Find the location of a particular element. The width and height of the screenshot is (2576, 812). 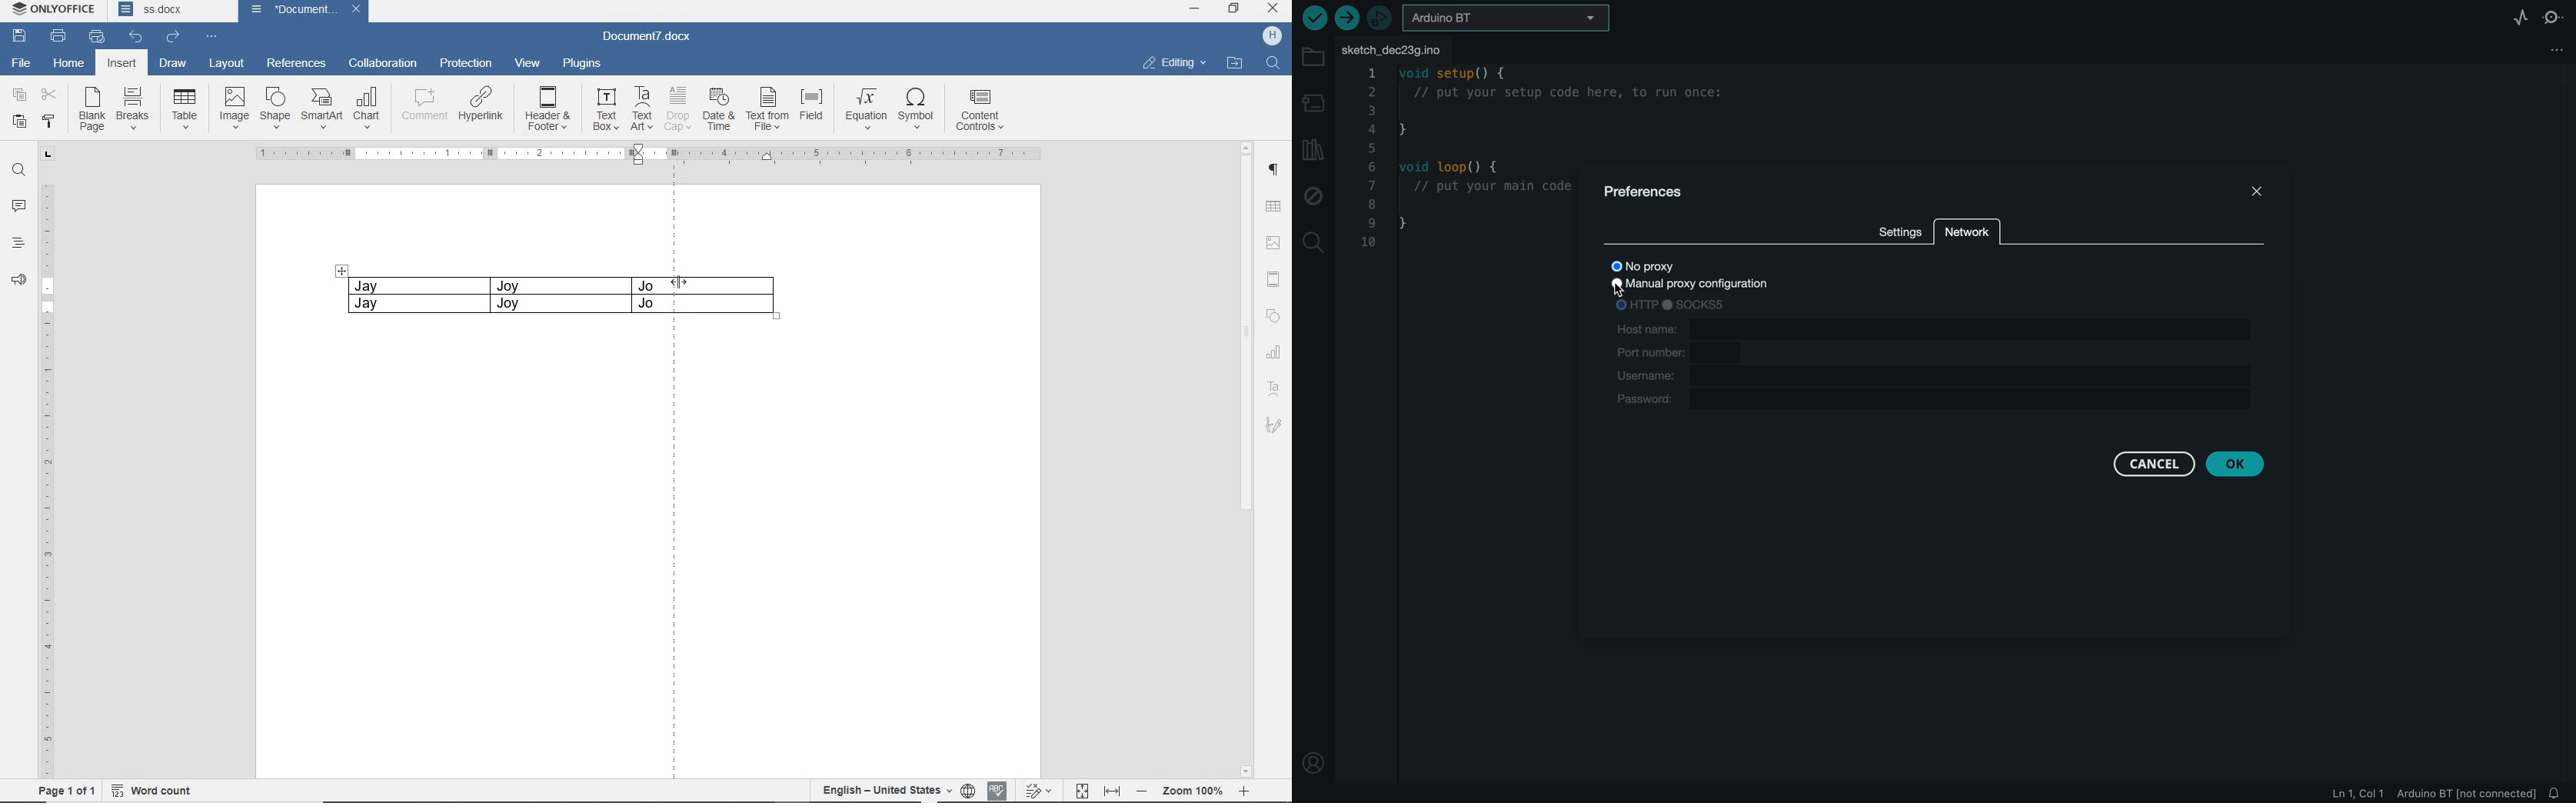

SHAPE is located at coordinates (1273, 315).